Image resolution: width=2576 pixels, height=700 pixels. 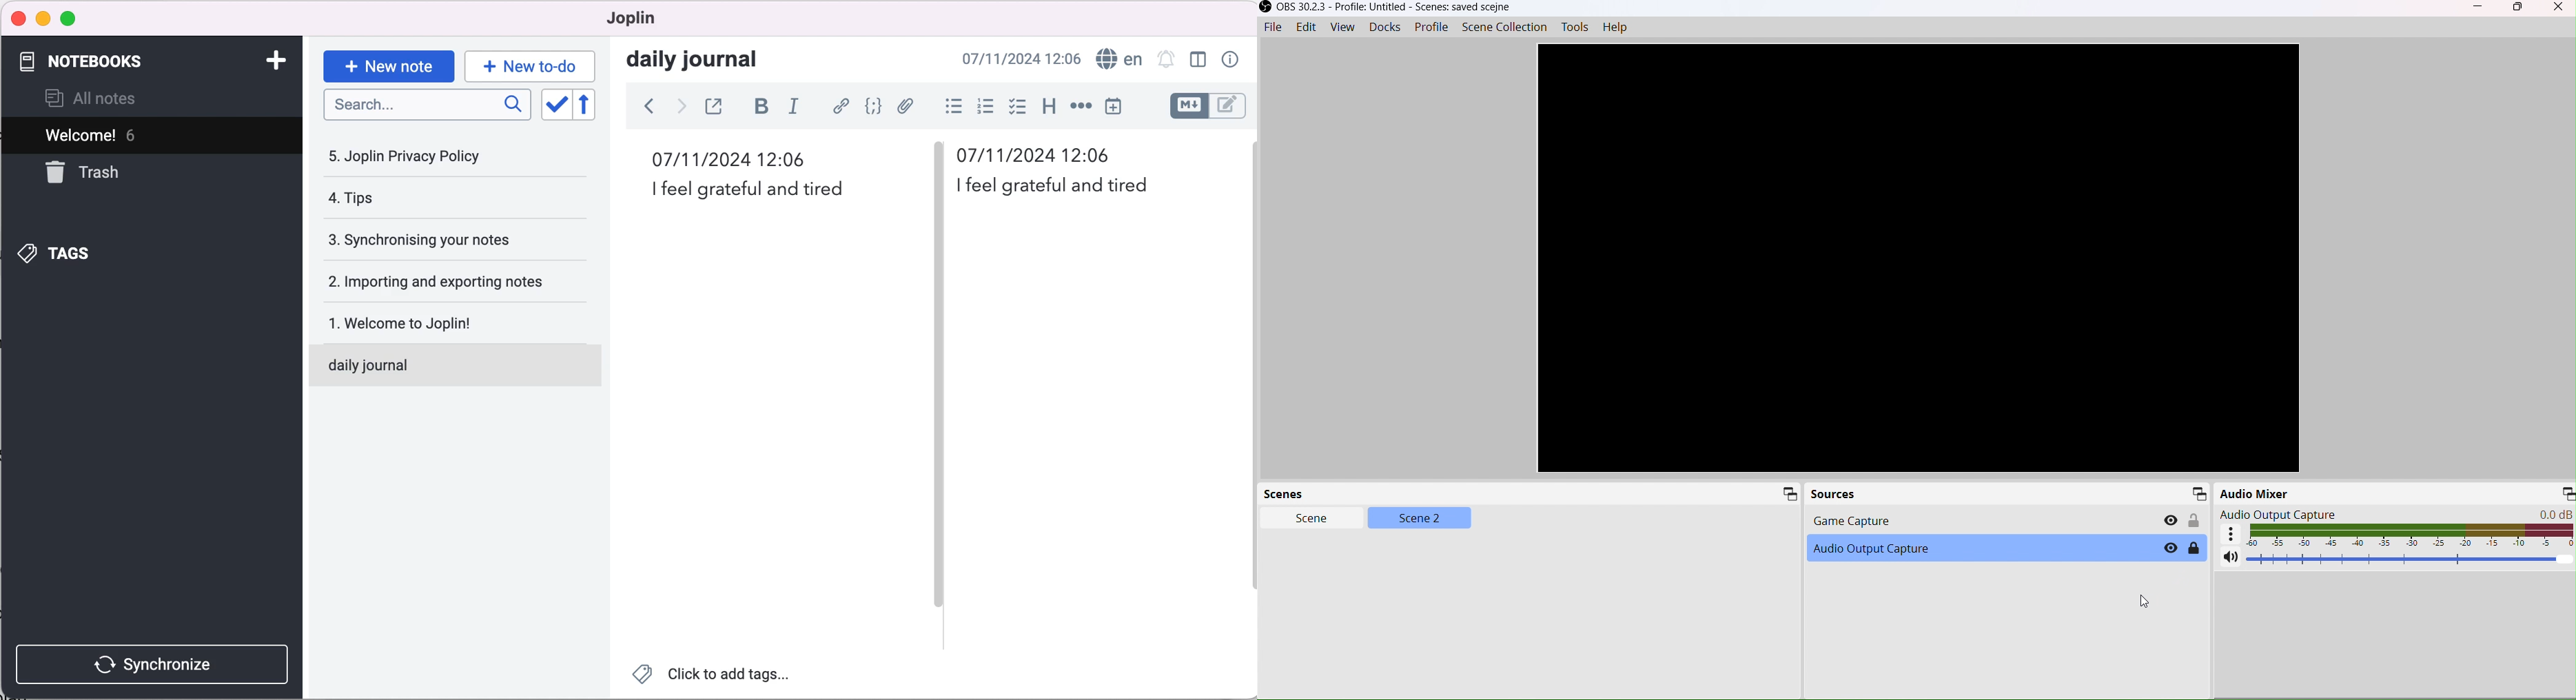 I want to click on Minimize, so click(x=2478, y=8).